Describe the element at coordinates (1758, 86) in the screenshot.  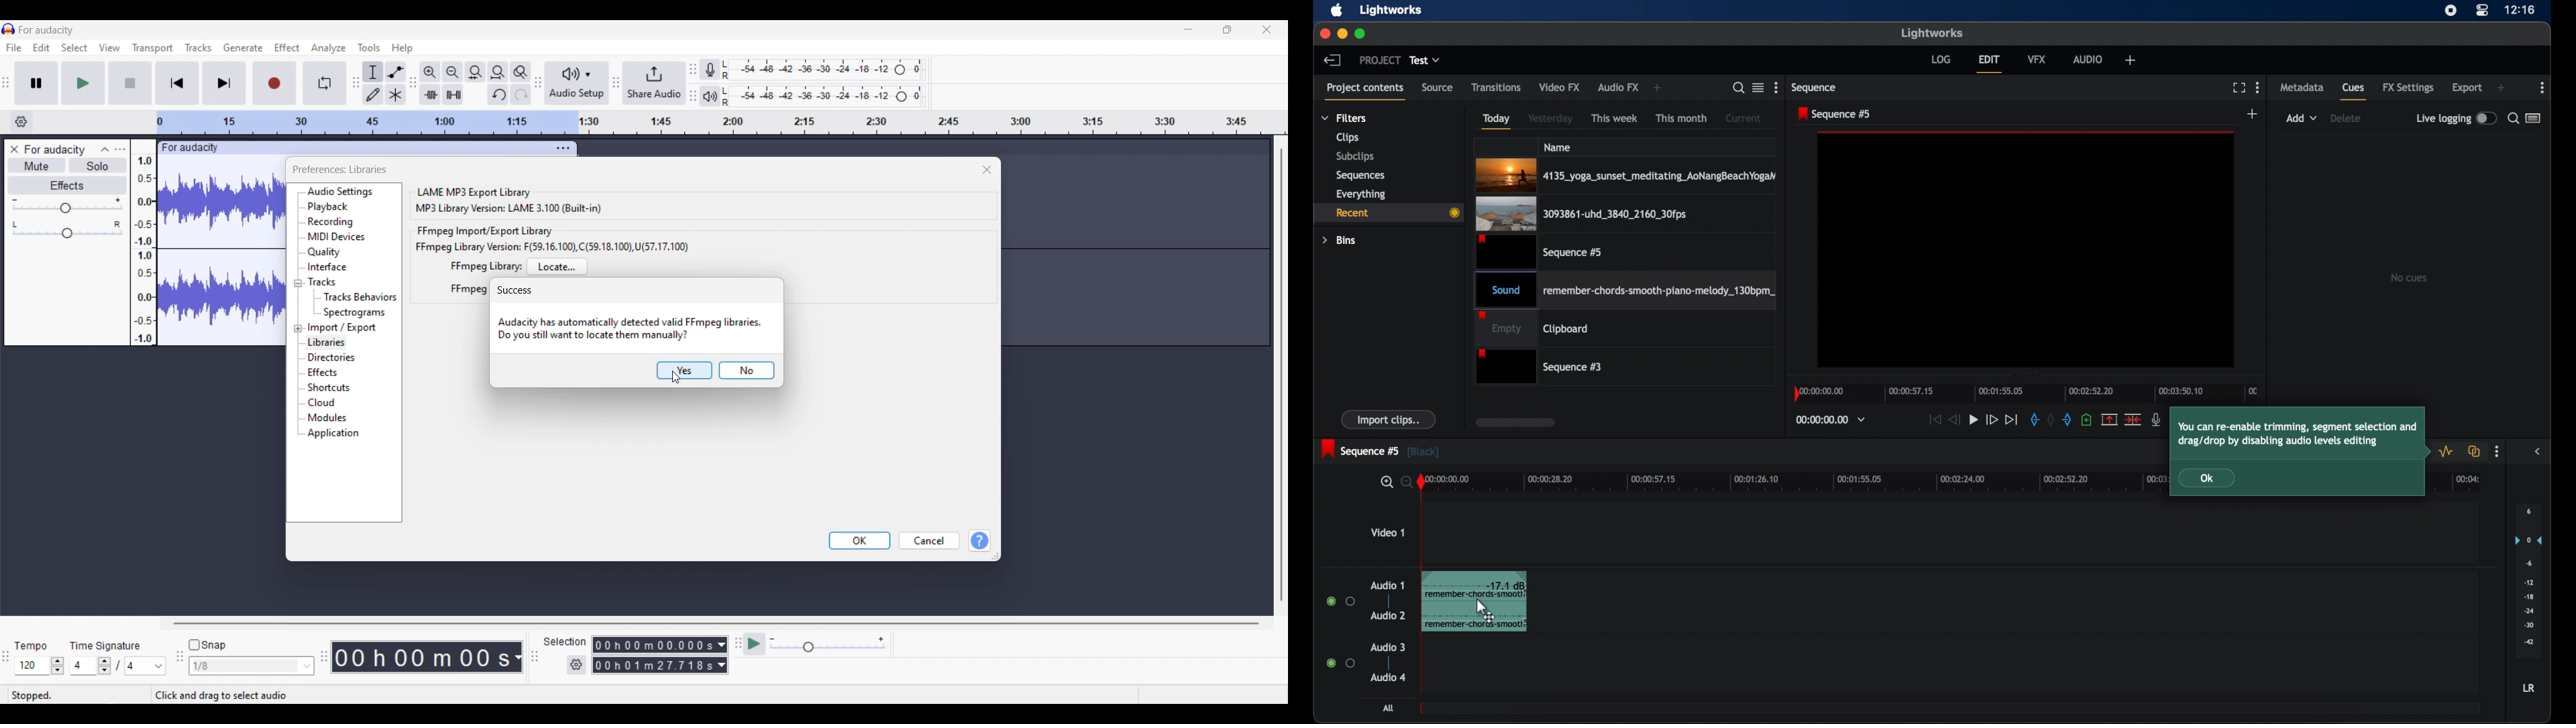
I see `toggle list or tile view` at that location.